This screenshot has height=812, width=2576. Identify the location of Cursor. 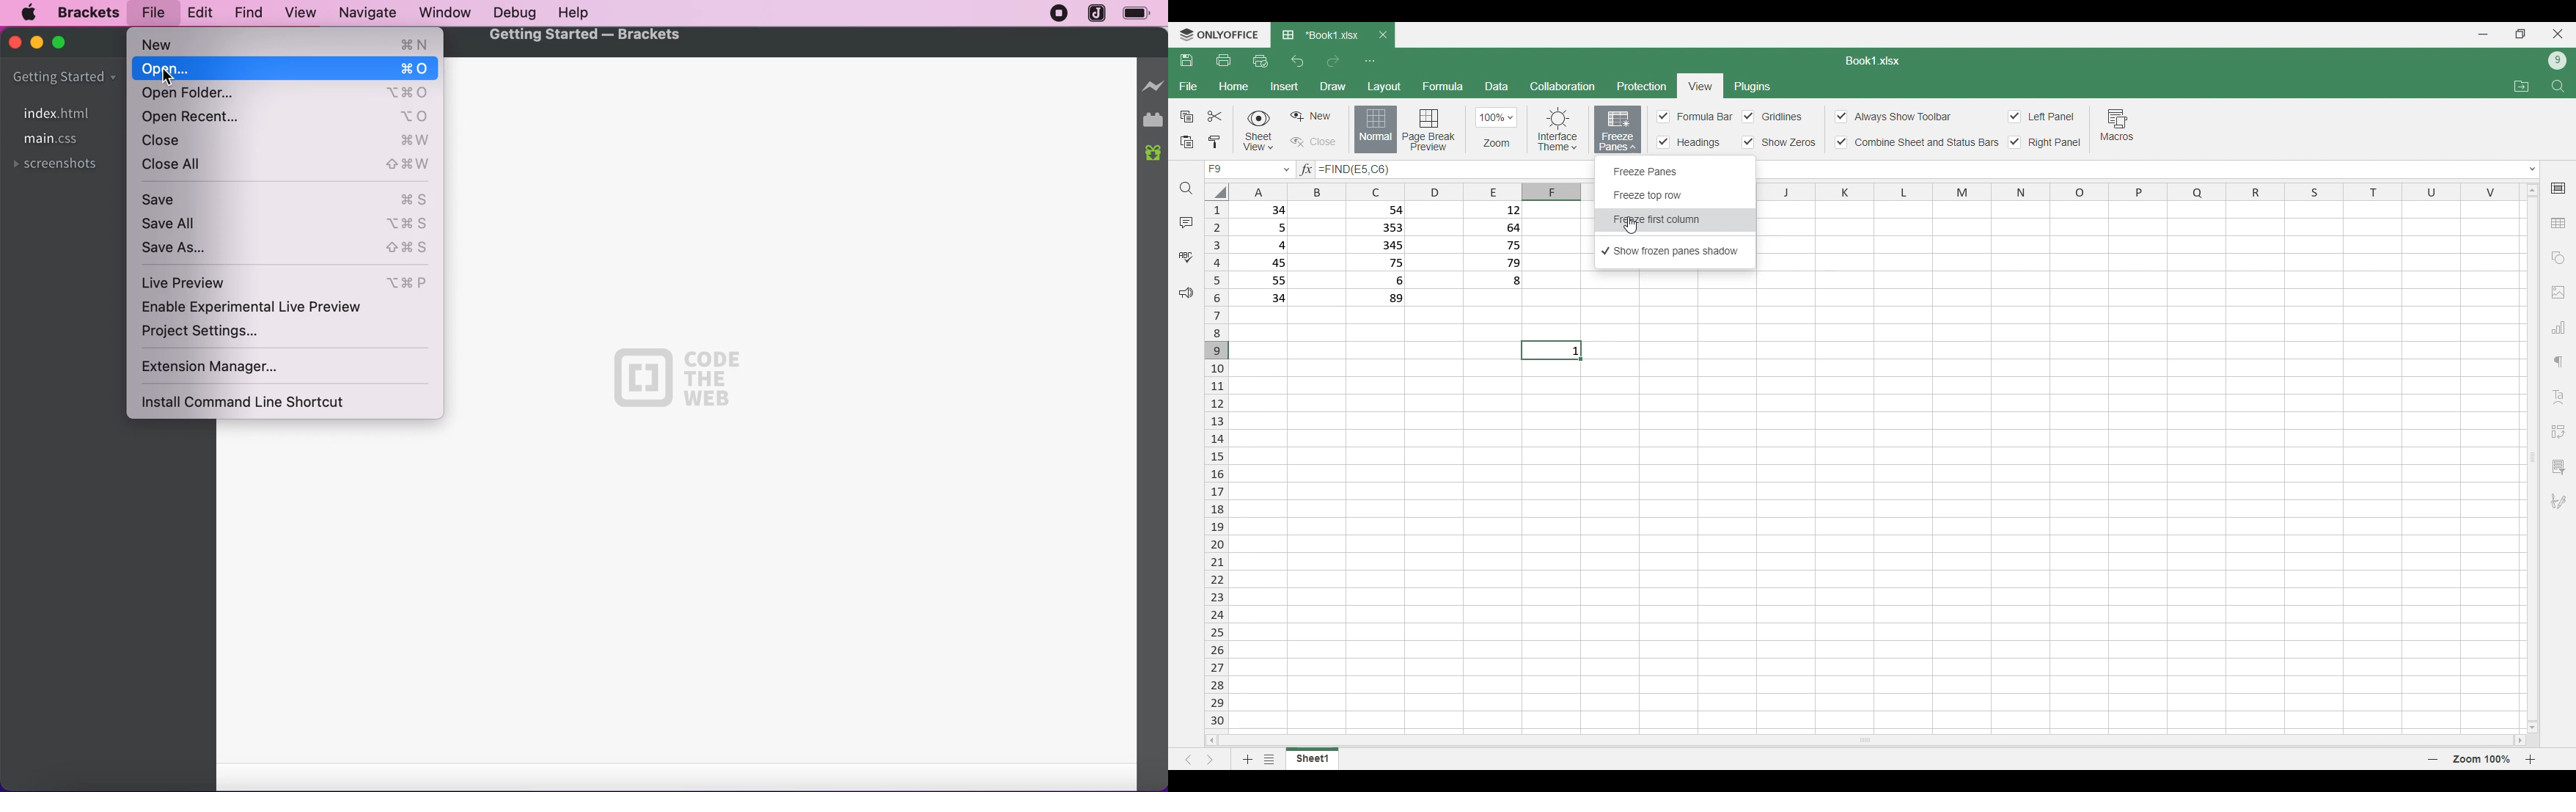
(1631, 225).